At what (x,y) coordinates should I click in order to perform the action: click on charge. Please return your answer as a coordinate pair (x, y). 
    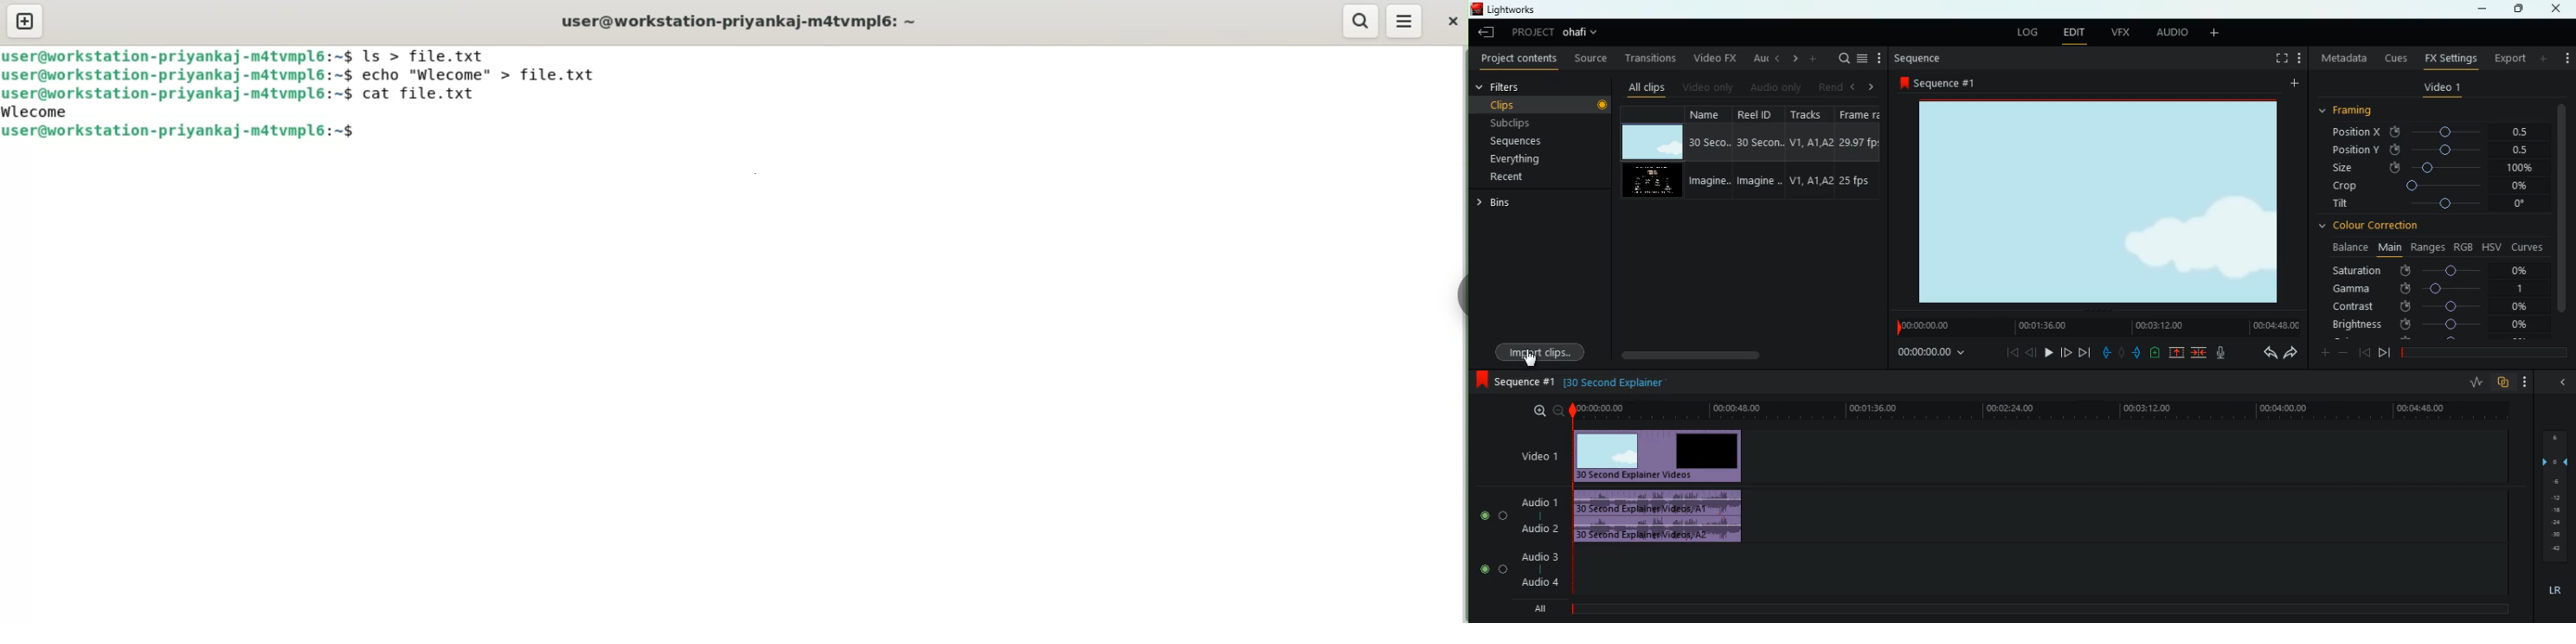
    Looking at the image, I should click on (2155, 352).